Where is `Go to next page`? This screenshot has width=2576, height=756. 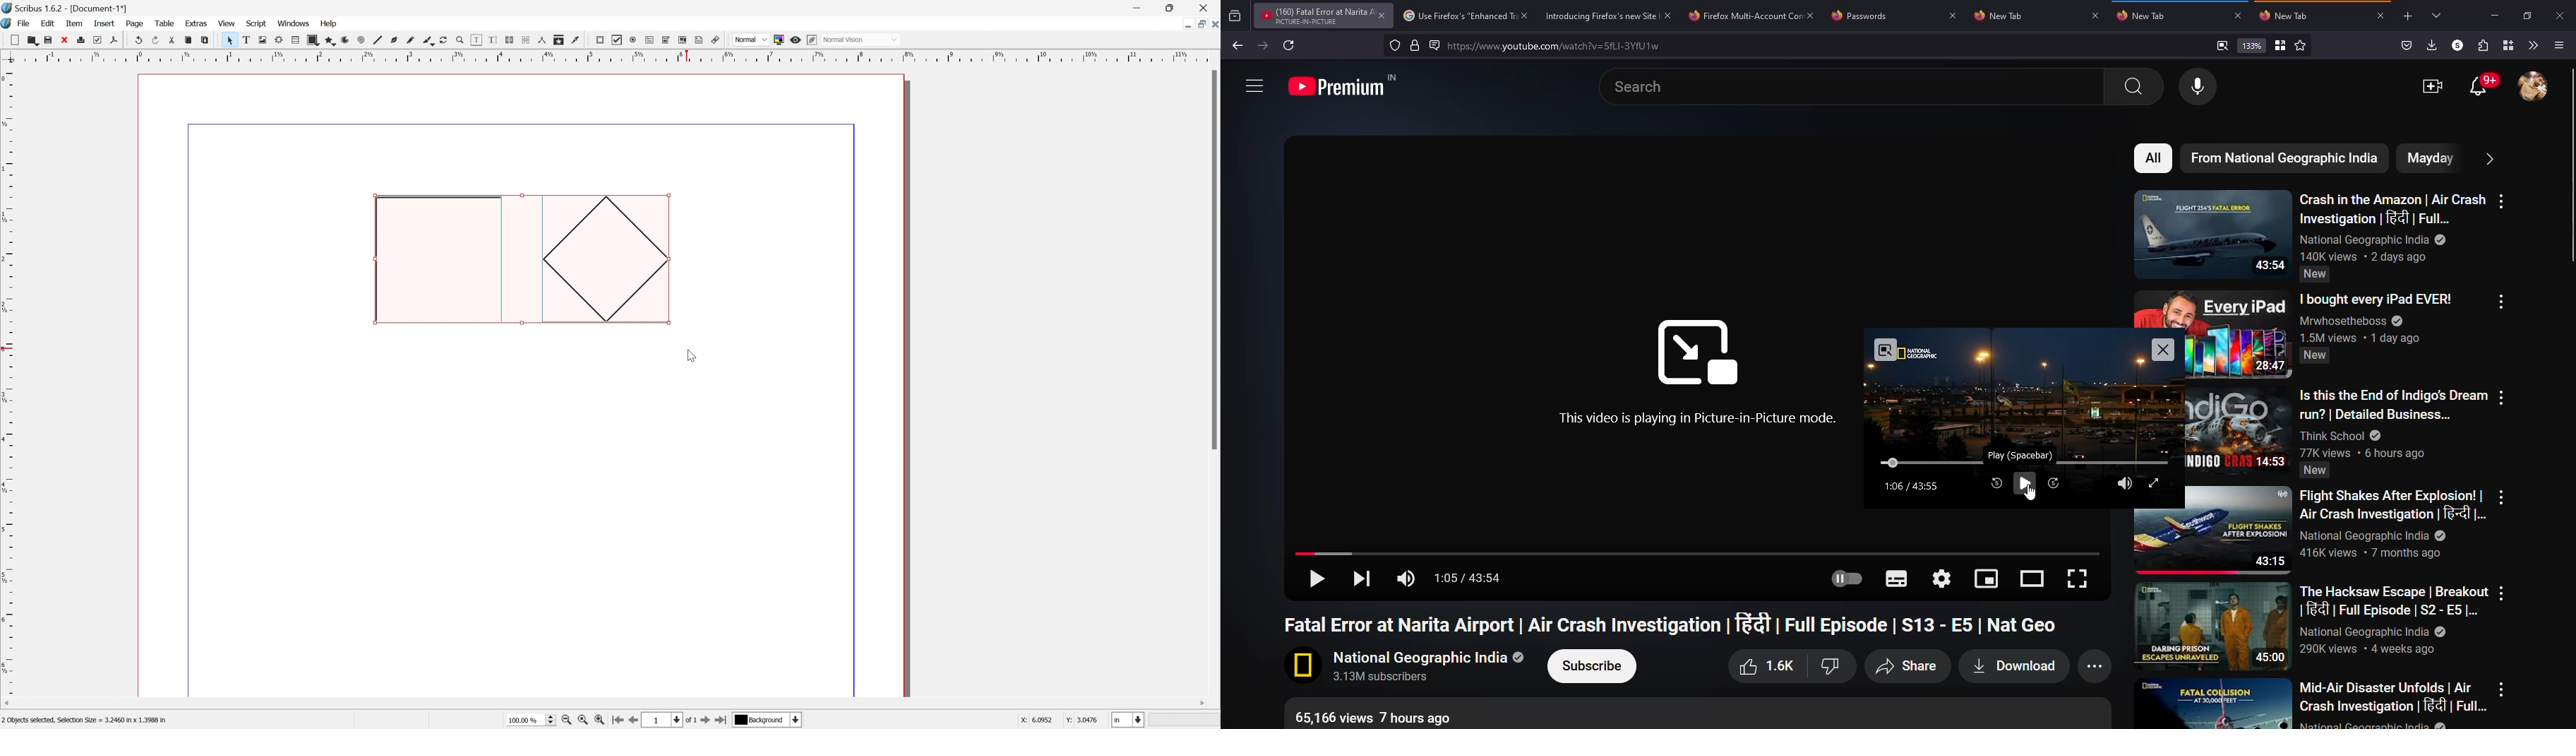
Go to next page is located at coordinates (703, 721).